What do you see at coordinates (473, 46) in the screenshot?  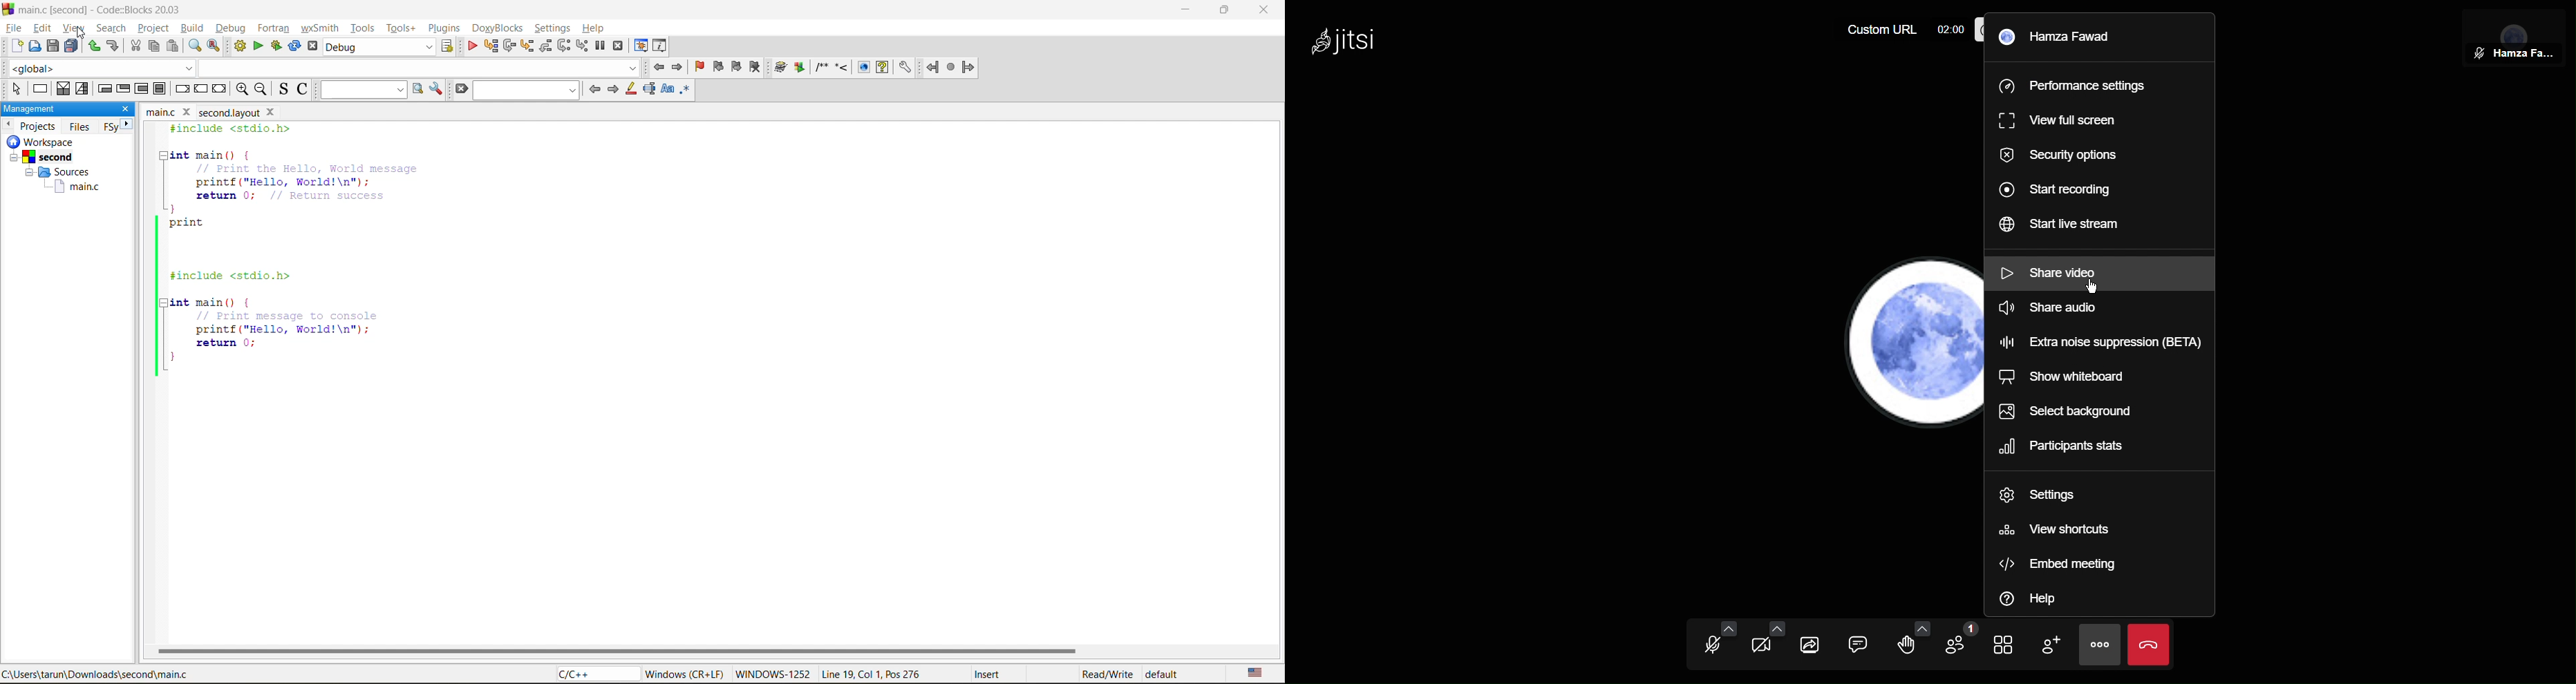 I see `debug` at bounding box center [473, 46].